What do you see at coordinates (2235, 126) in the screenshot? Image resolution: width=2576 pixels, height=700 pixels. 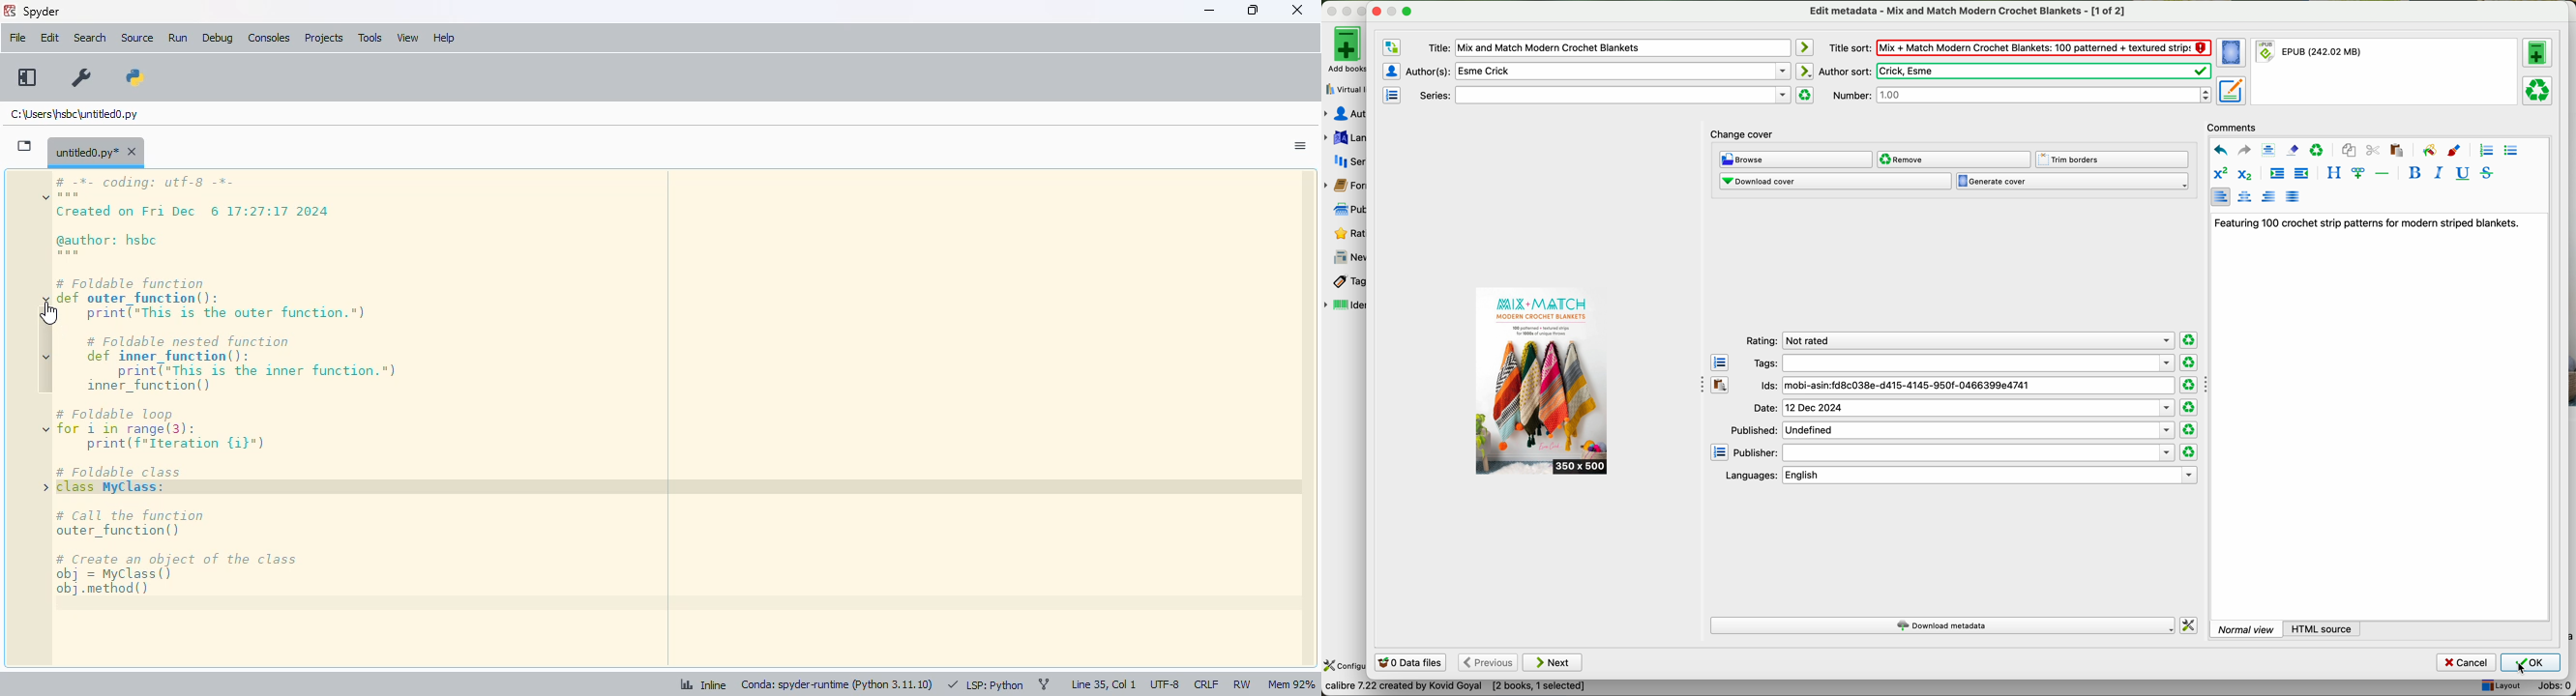 I see `comments` at bounding box center [2235, 126].